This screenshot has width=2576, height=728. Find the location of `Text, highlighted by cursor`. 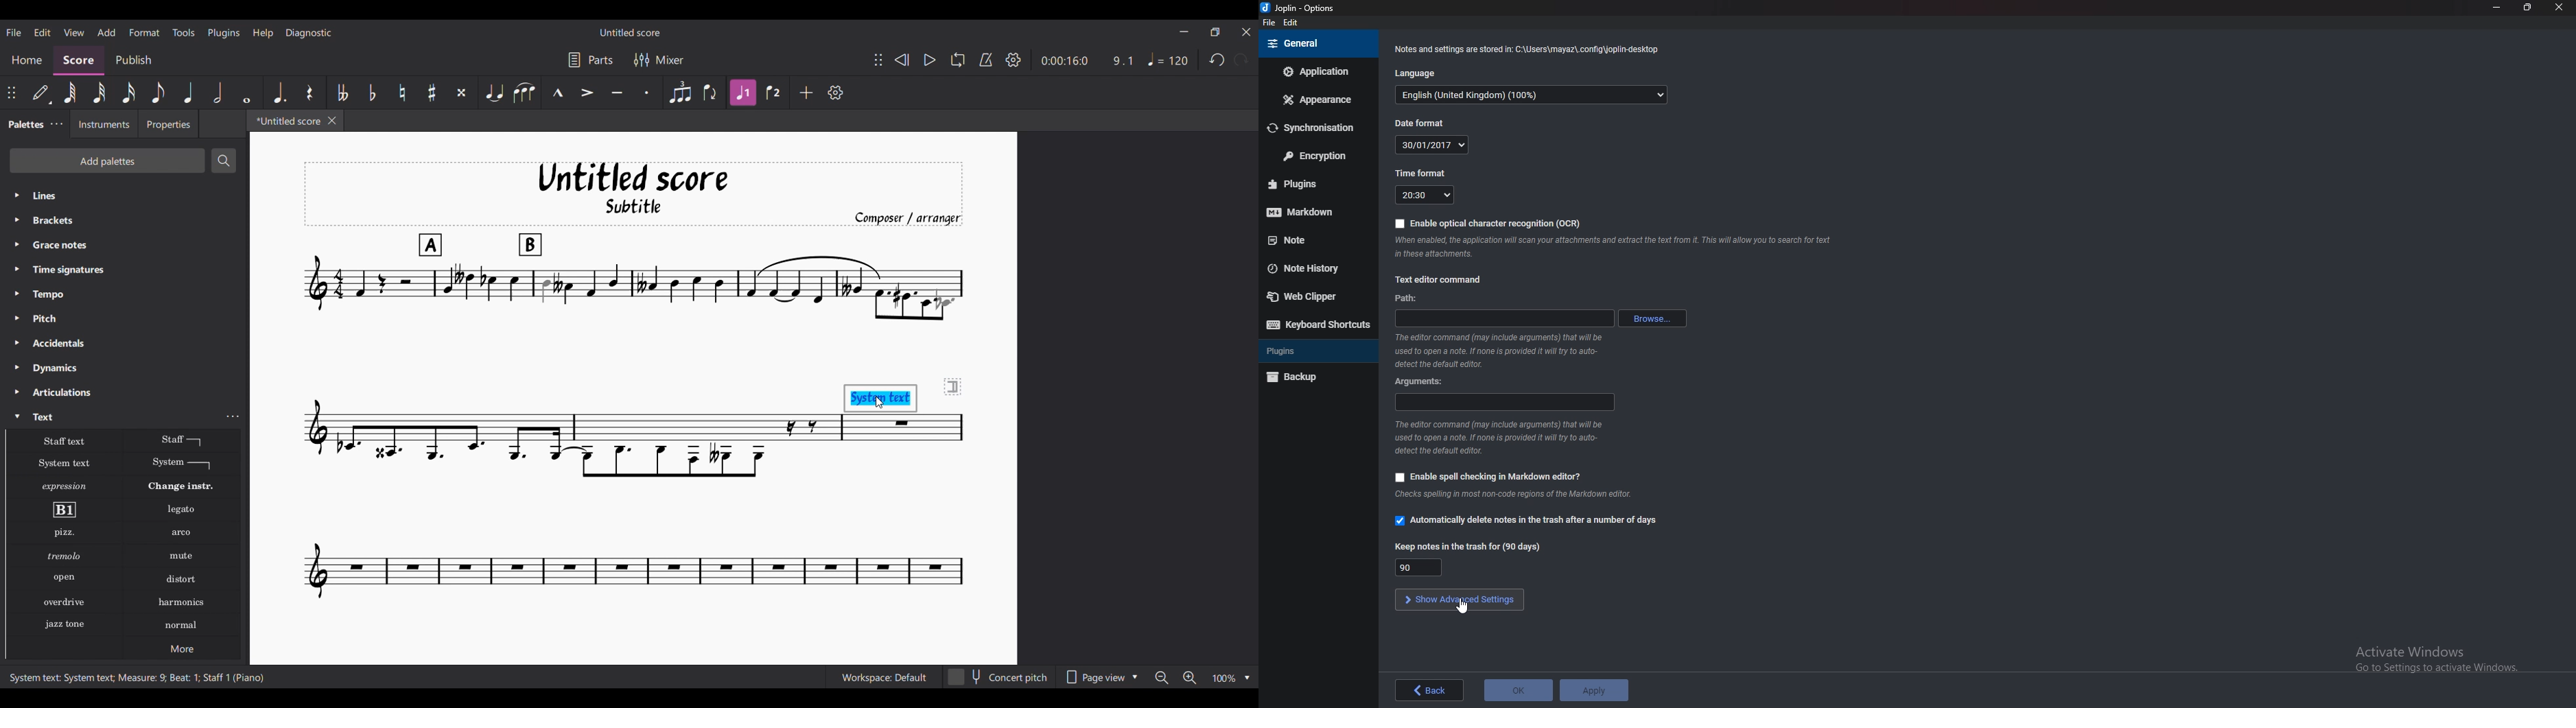

Text, highlighted by cursor is located at coordinates (112, 416).